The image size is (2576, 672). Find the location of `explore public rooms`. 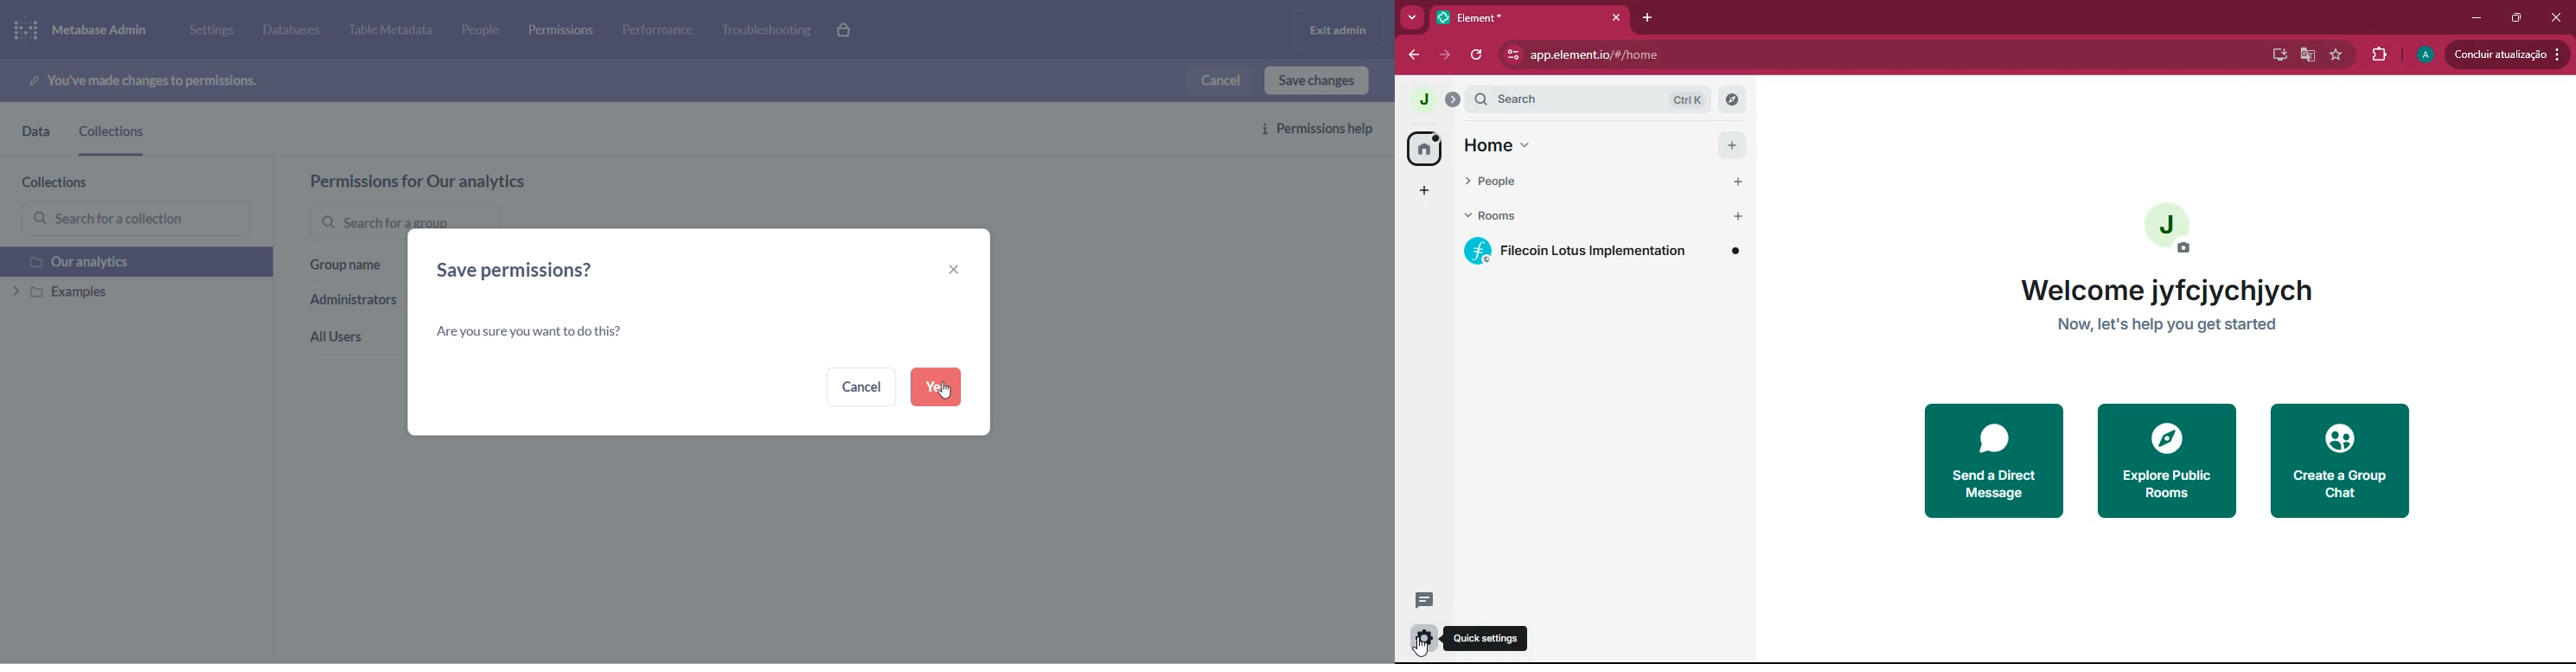

explore public rooms is located at coordinates (2167, 462).